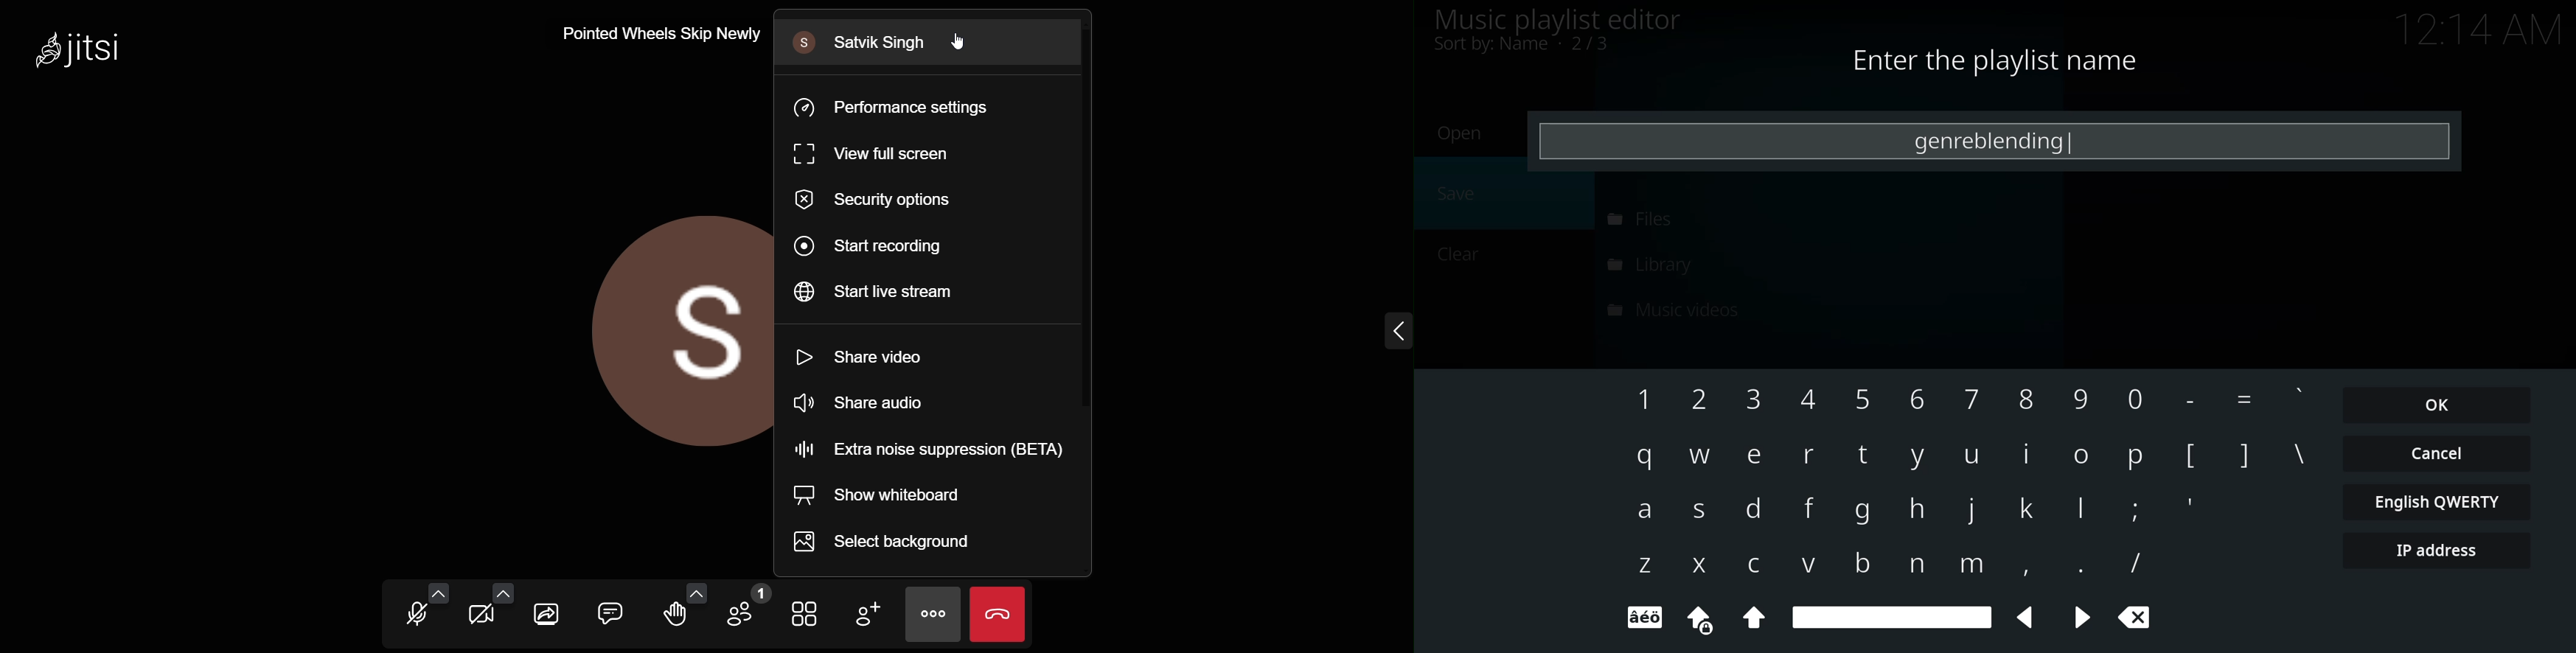 This screenshot has height=672, width=2576. What do you see at coordinates (1677, 308) in the screenshot?
I see `music videos` at bounding box center [1677, 308].